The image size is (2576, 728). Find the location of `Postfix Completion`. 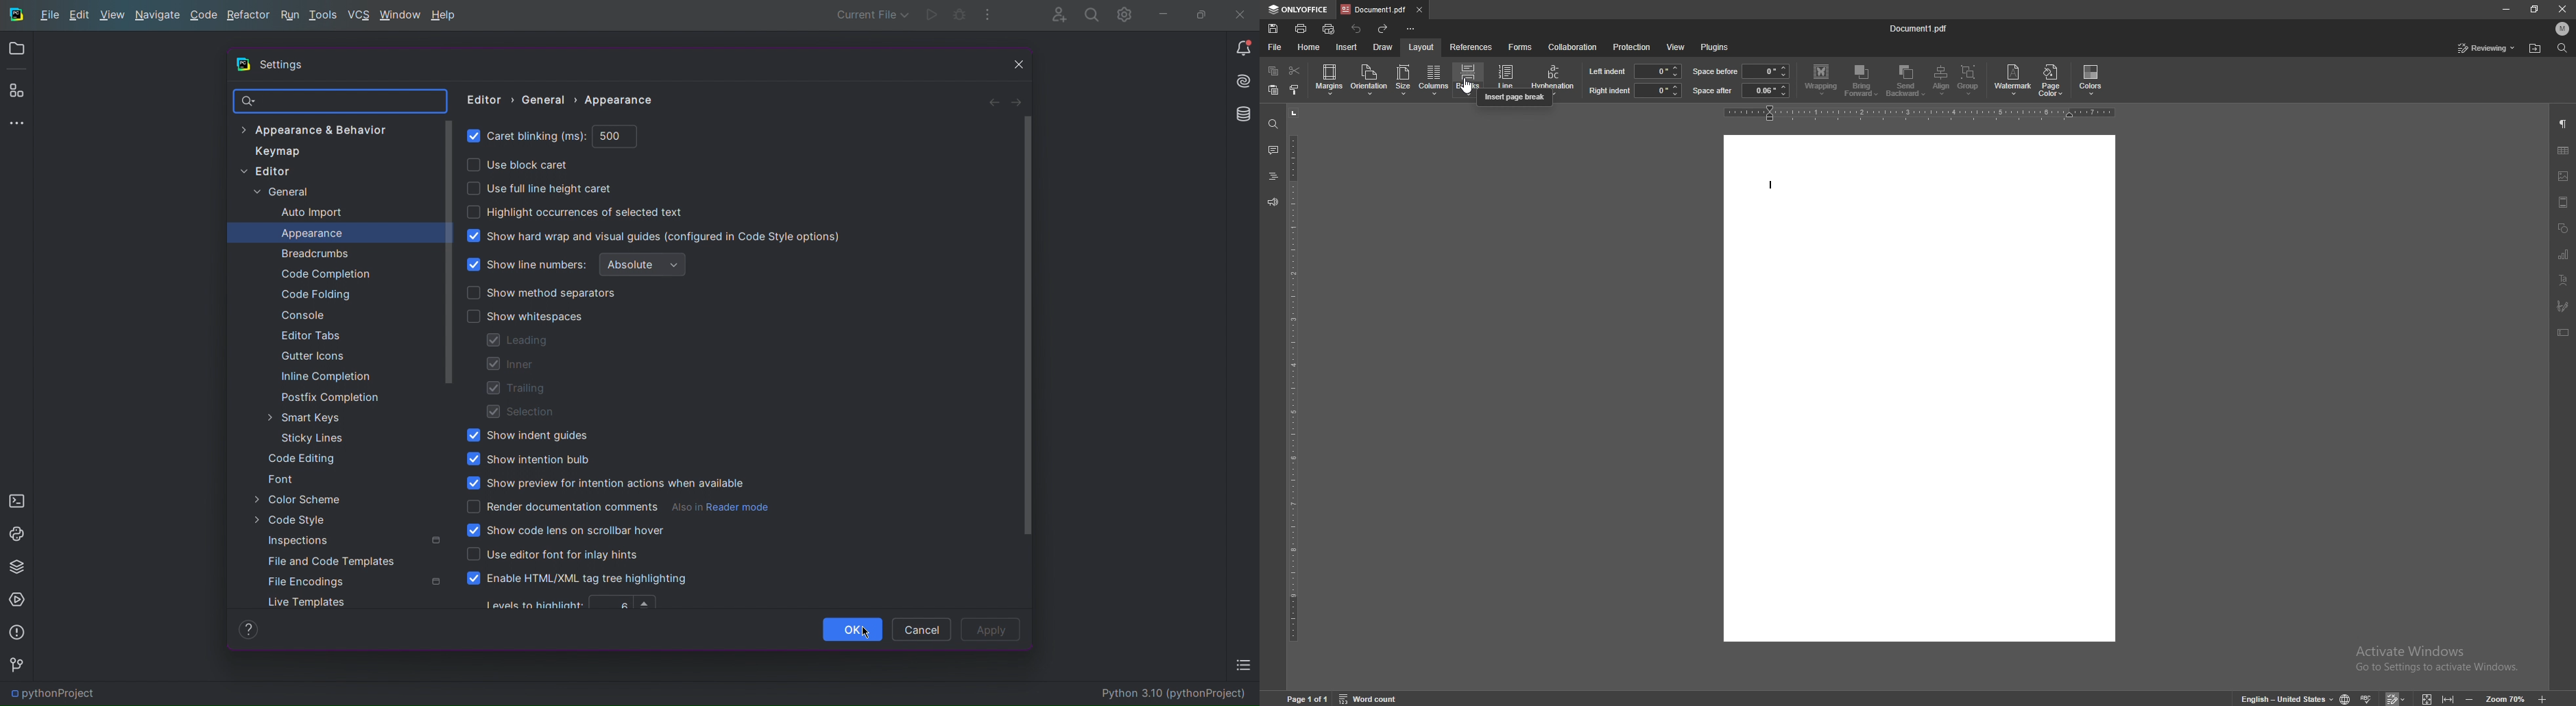

Postfix Completion is located at coordinates (331, 396).